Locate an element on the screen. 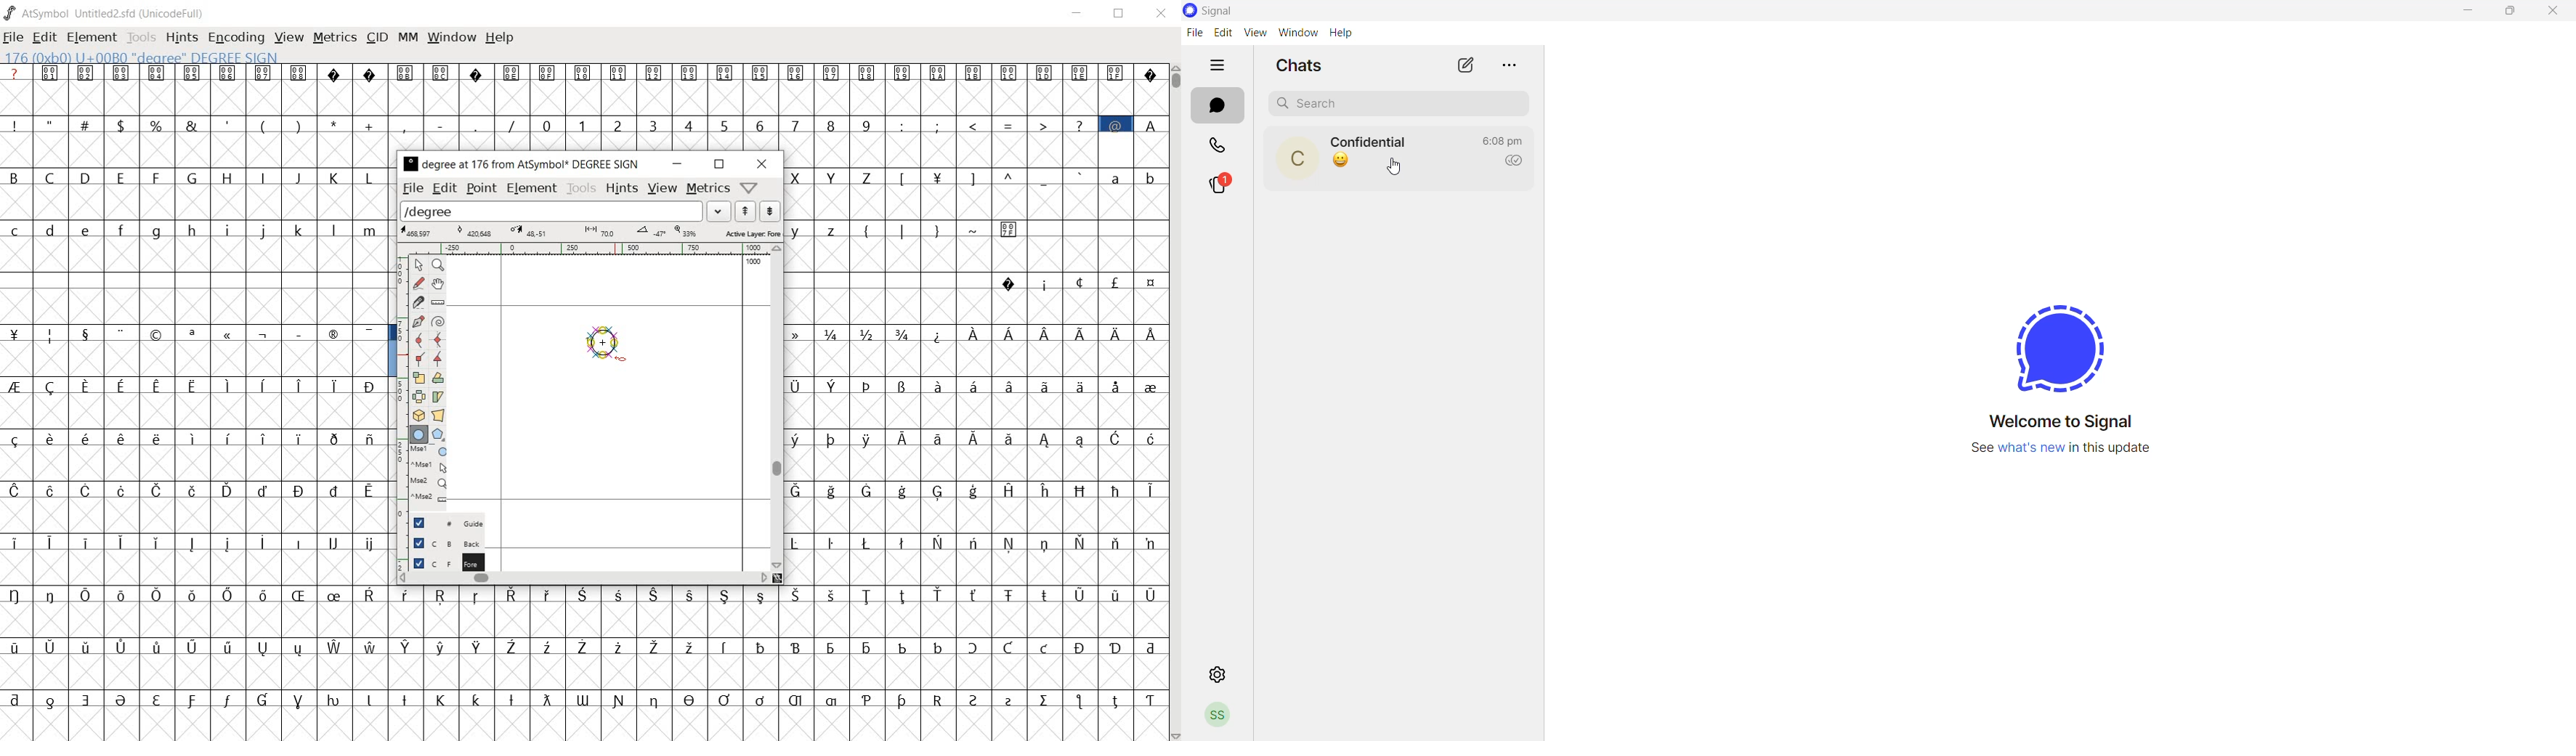 This screenshot has height=756, width=2576. minimize is located at coordinates (2468, 12).